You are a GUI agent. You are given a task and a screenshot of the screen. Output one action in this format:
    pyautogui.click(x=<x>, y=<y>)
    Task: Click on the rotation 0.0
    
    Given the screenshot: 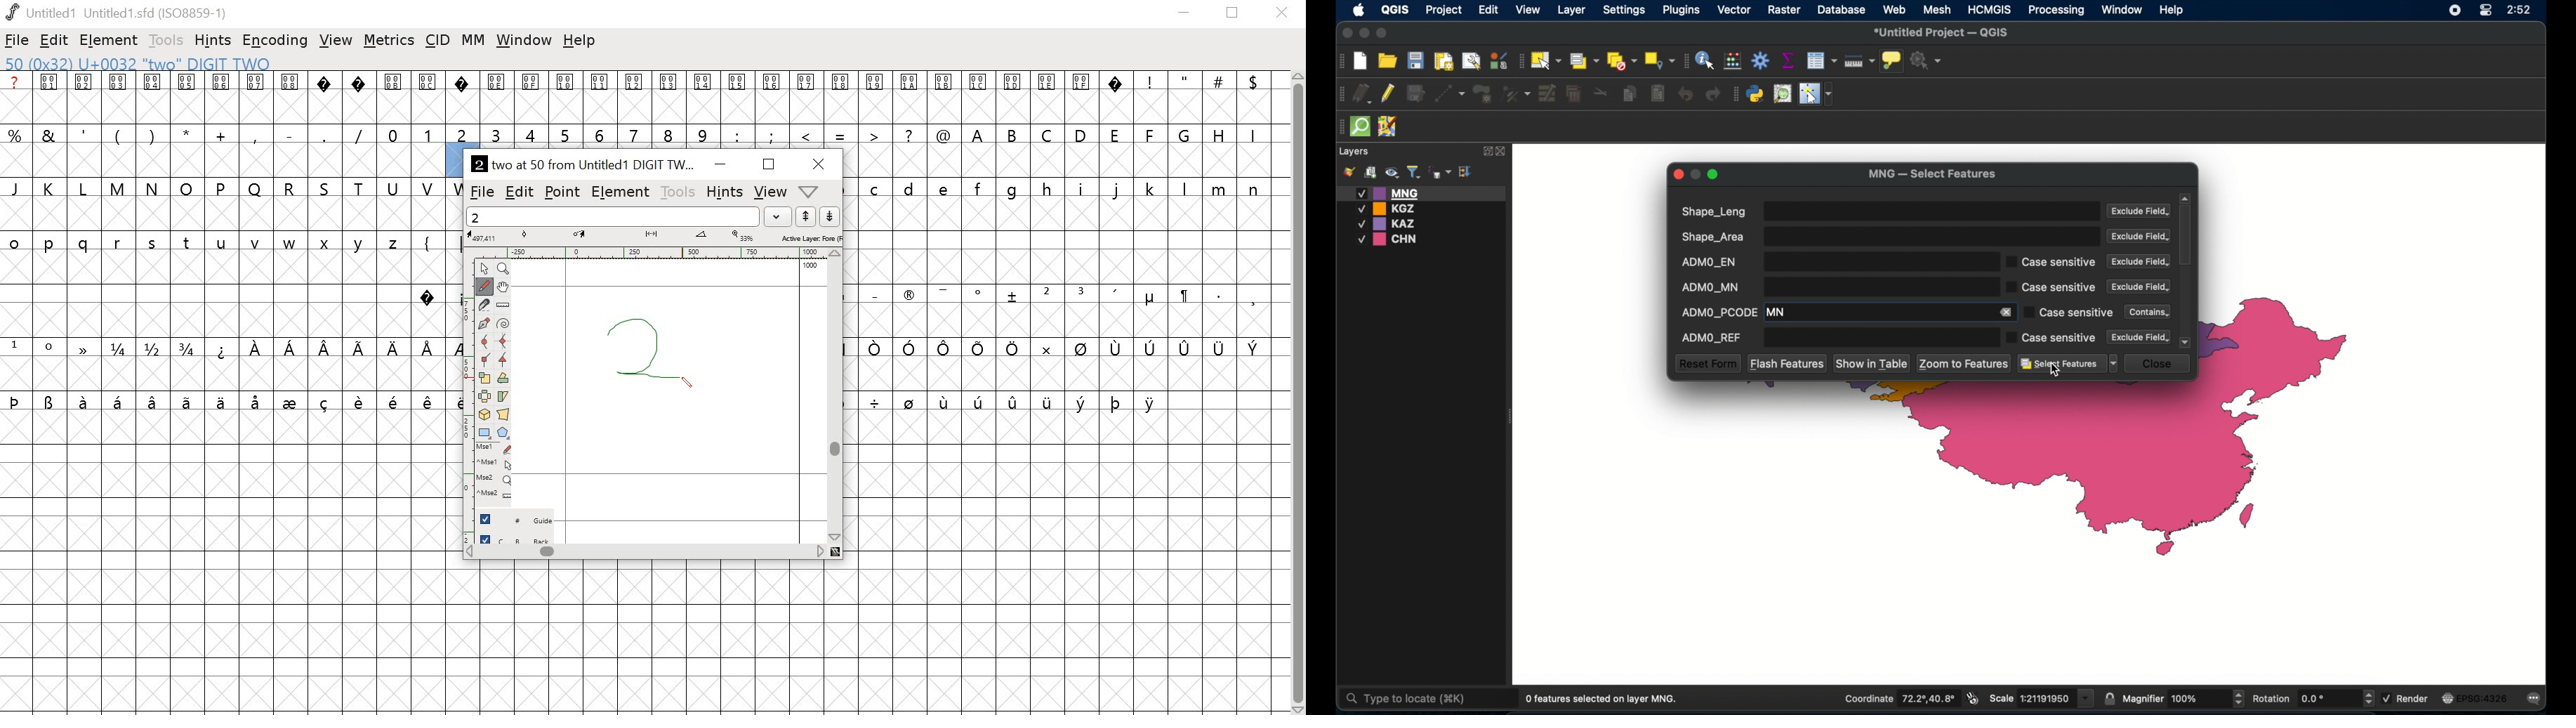 What is the action you would take?
    pyautogui.click(x=2314, y=697)
    